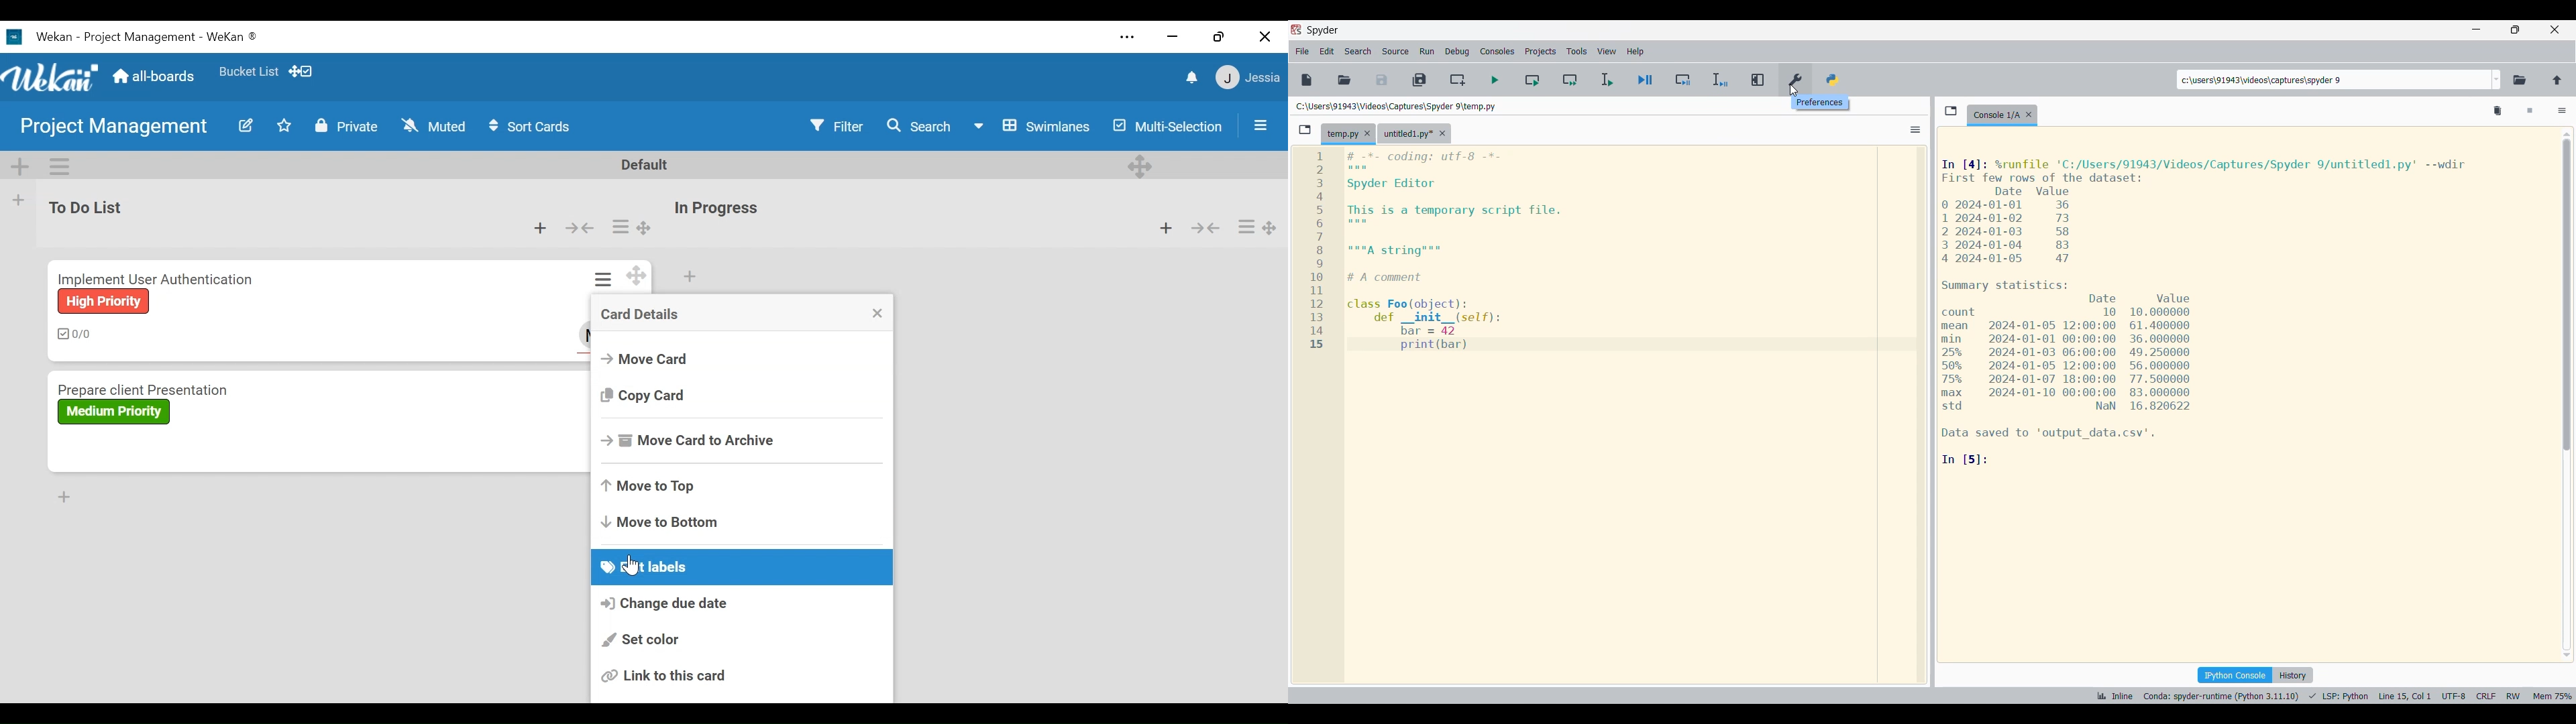 The width and height of the screenshot is (2576, 728). Describe the element at coordinates (1721, 80) in the screenshot. I see `Debug selection/current line` at that location.